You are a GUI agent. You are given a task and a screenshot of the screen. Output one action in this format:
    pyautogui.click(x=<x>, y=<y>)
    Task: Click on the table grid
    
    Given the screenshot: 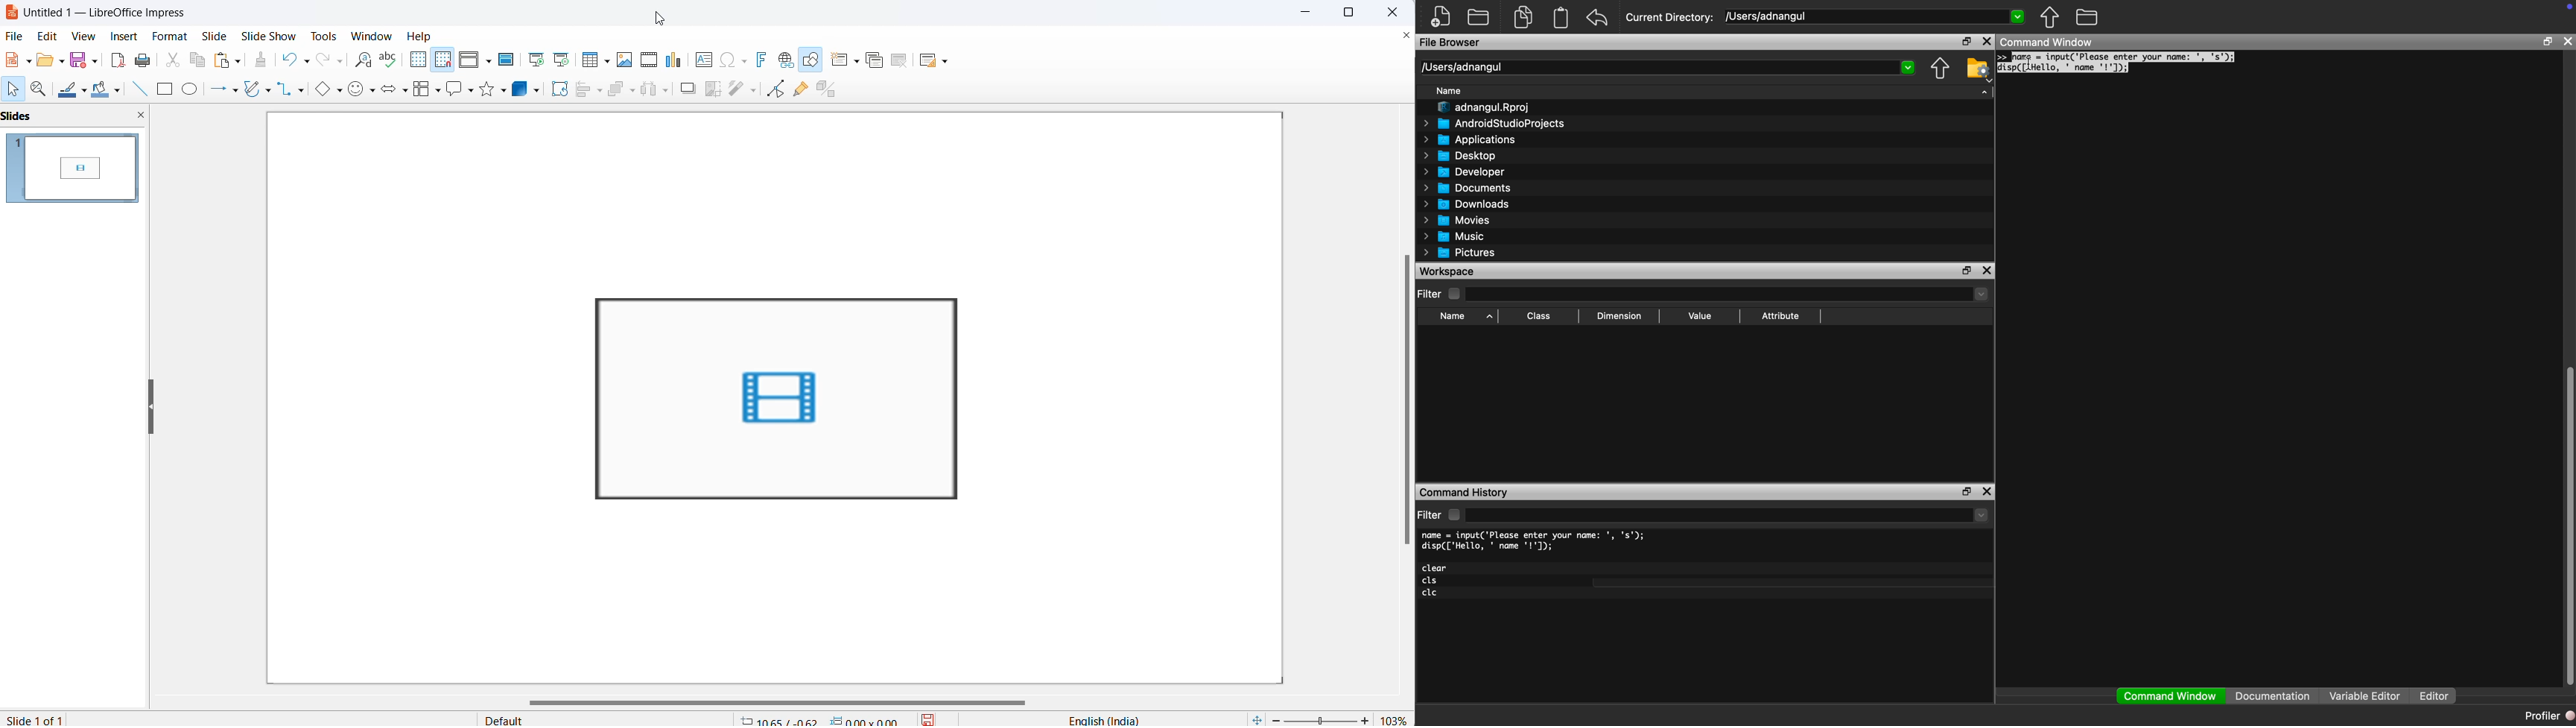 What is the action you would take?
    pyautogui.click(x=606, y=61)
    